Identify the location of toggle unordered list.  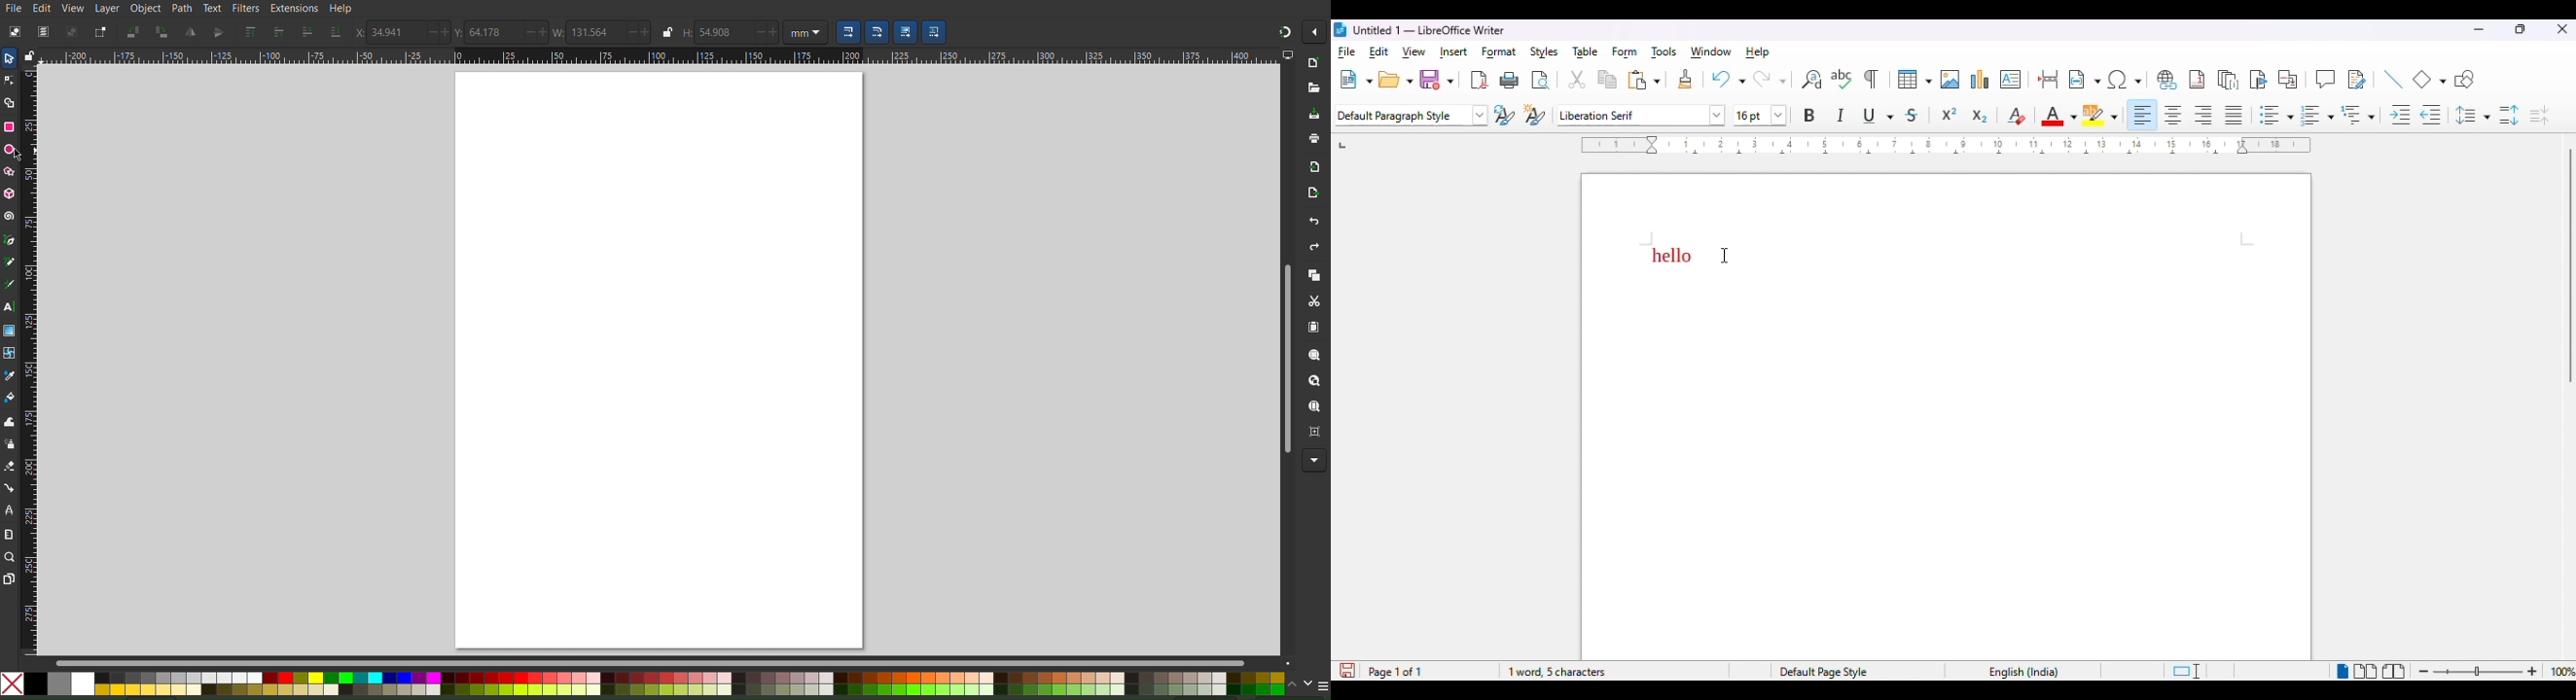
(2275, 115).